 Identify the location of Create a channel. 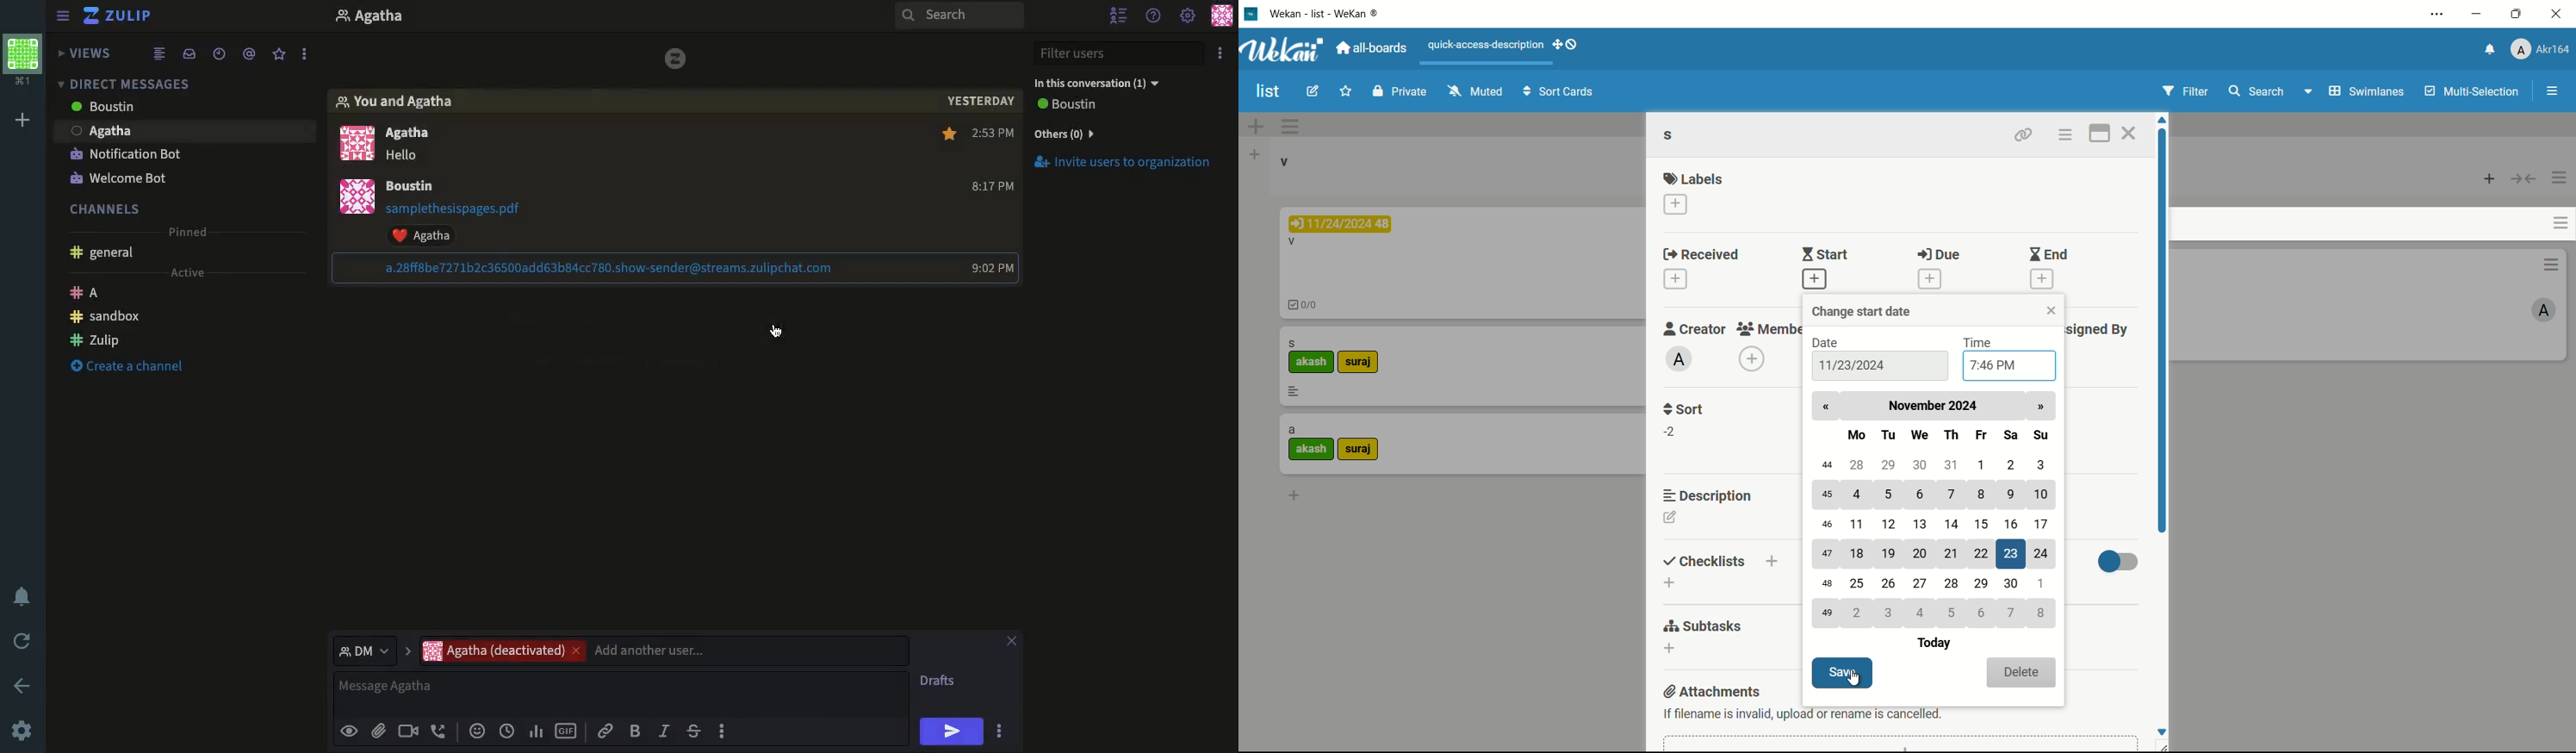
(123, 368).